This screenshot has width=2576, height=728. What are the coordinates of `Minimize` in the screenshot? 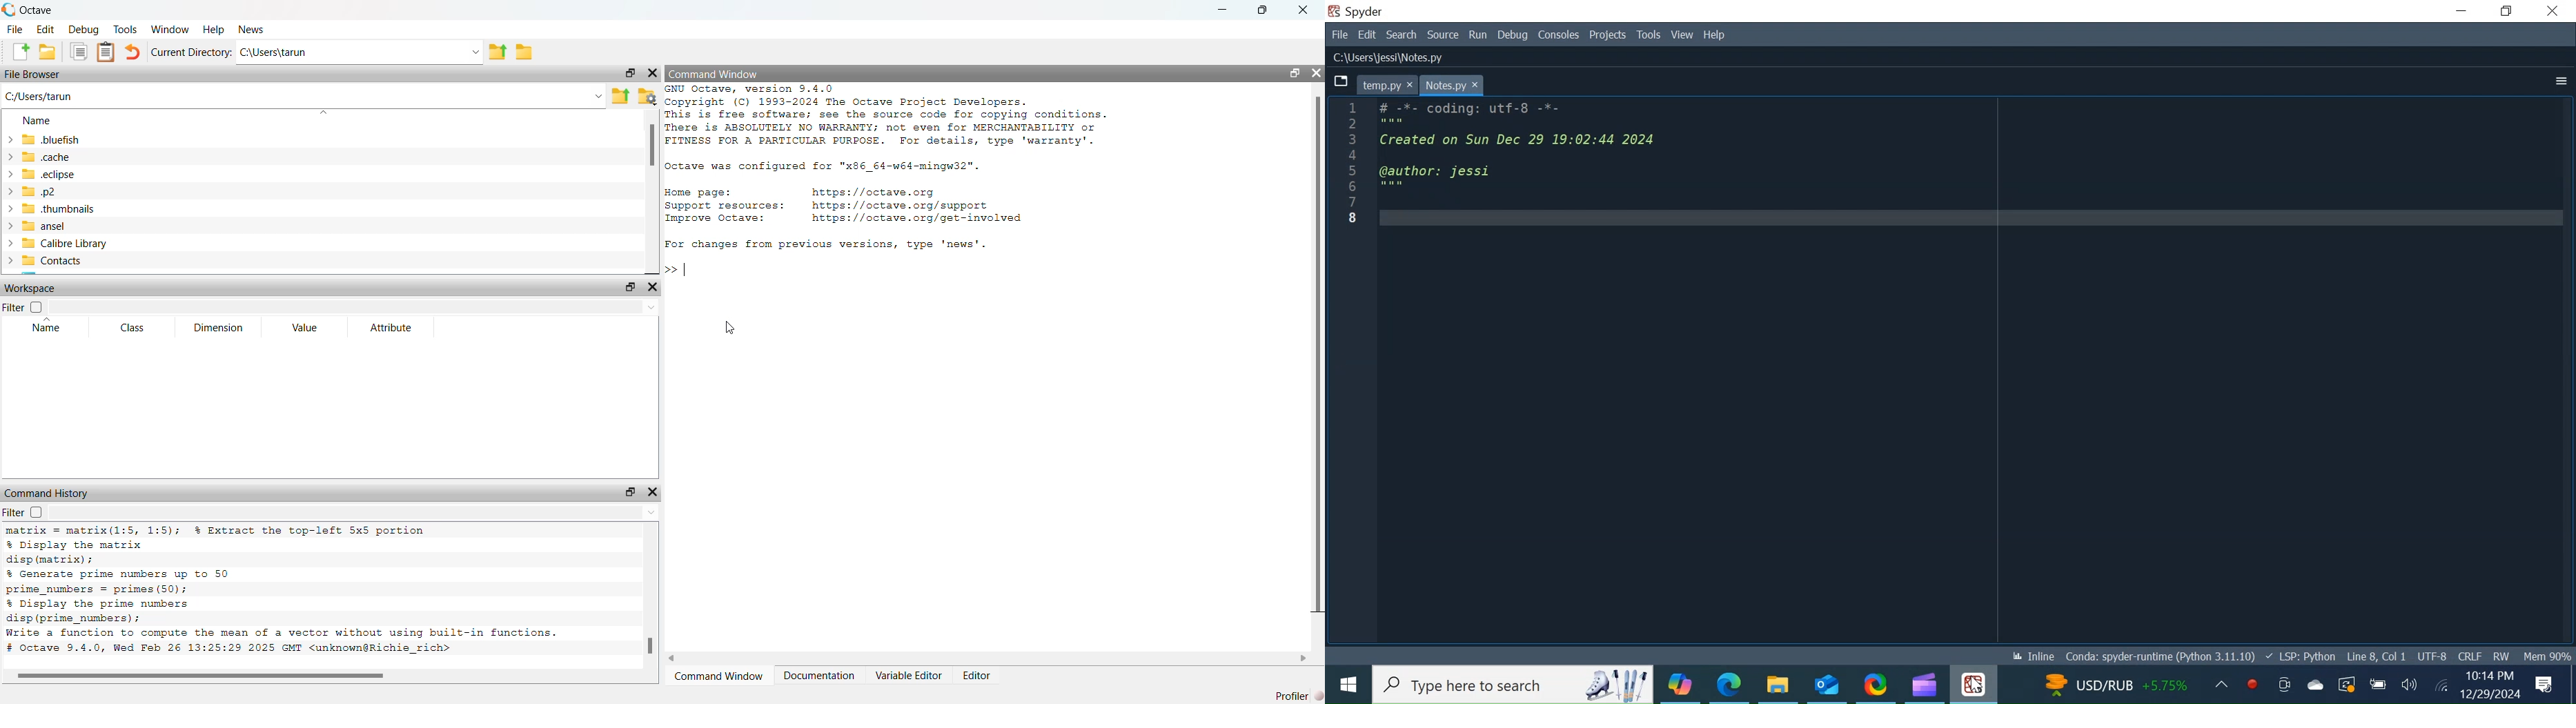 It's located at (2461, 10).